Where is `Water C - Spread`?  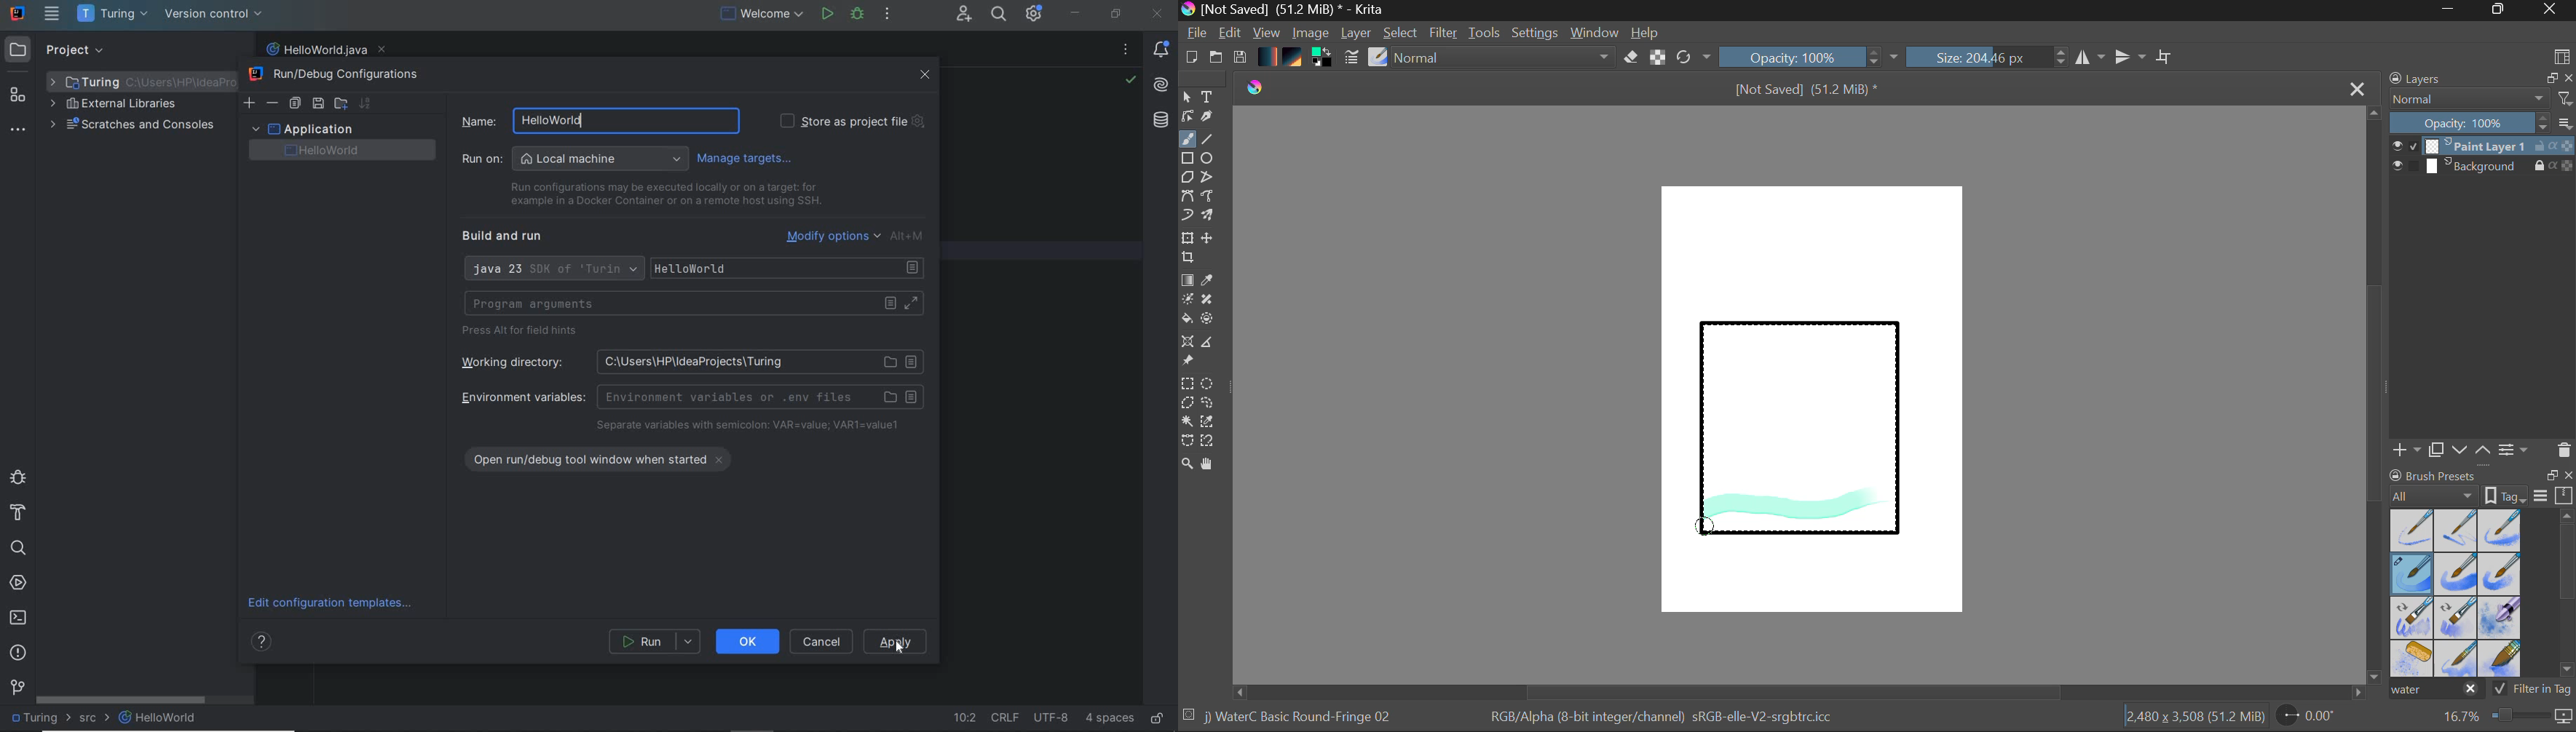
Water C - Spread is located at coordinates (2457, 659).